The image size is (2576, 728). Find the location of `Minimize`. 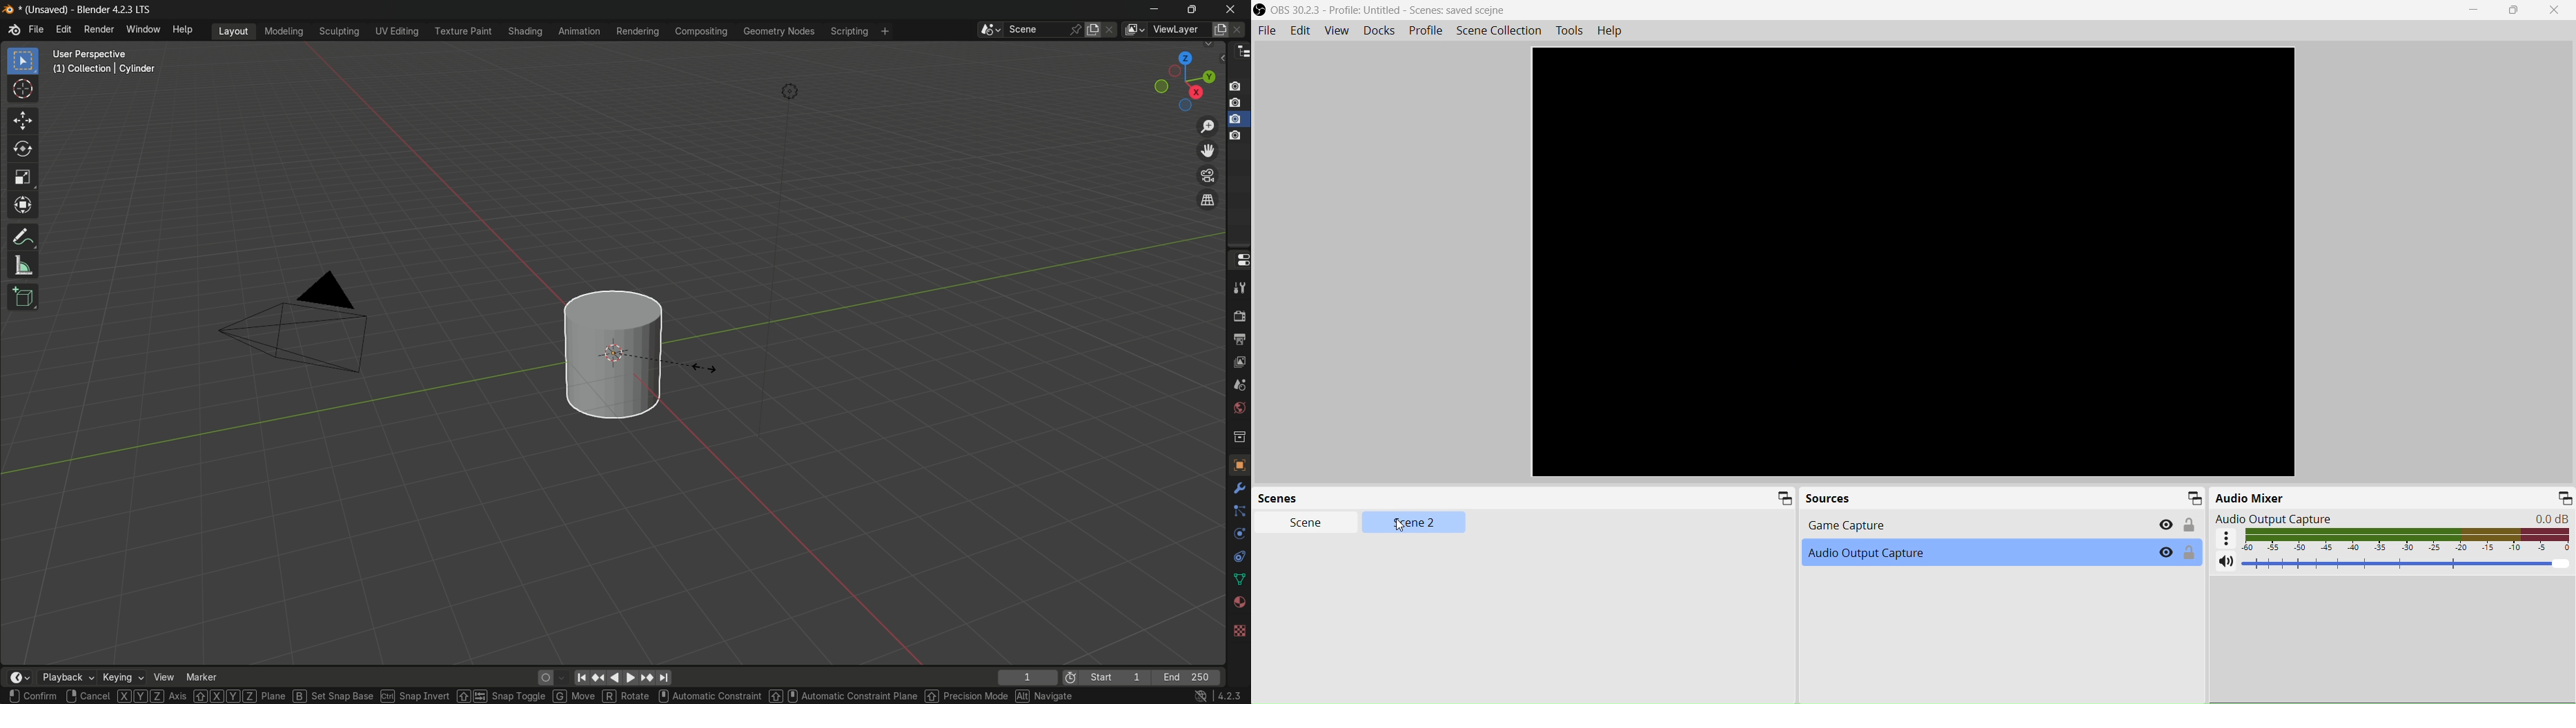

Minimize is located at coordinates (2193, 497).